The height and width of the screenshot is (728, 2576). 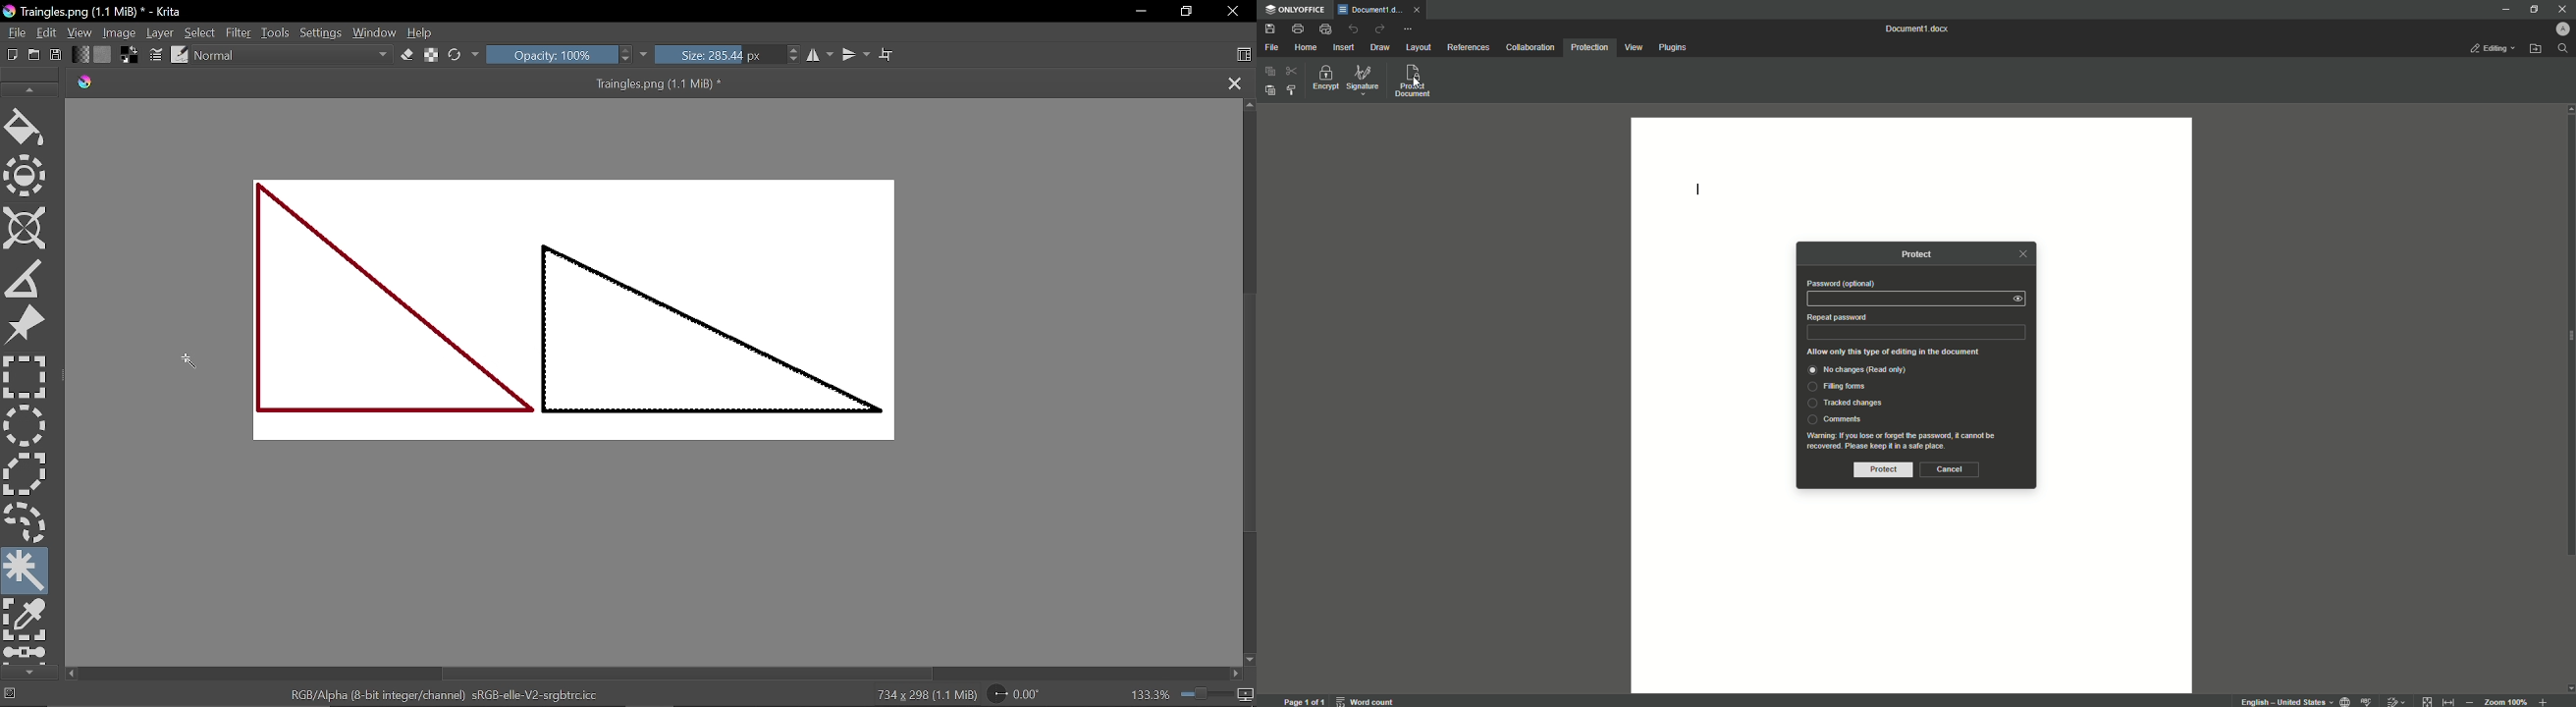 What do you see at coordinates (100, 12) in the screenshot?
I see `Current window` at bounding box center [100, 12].